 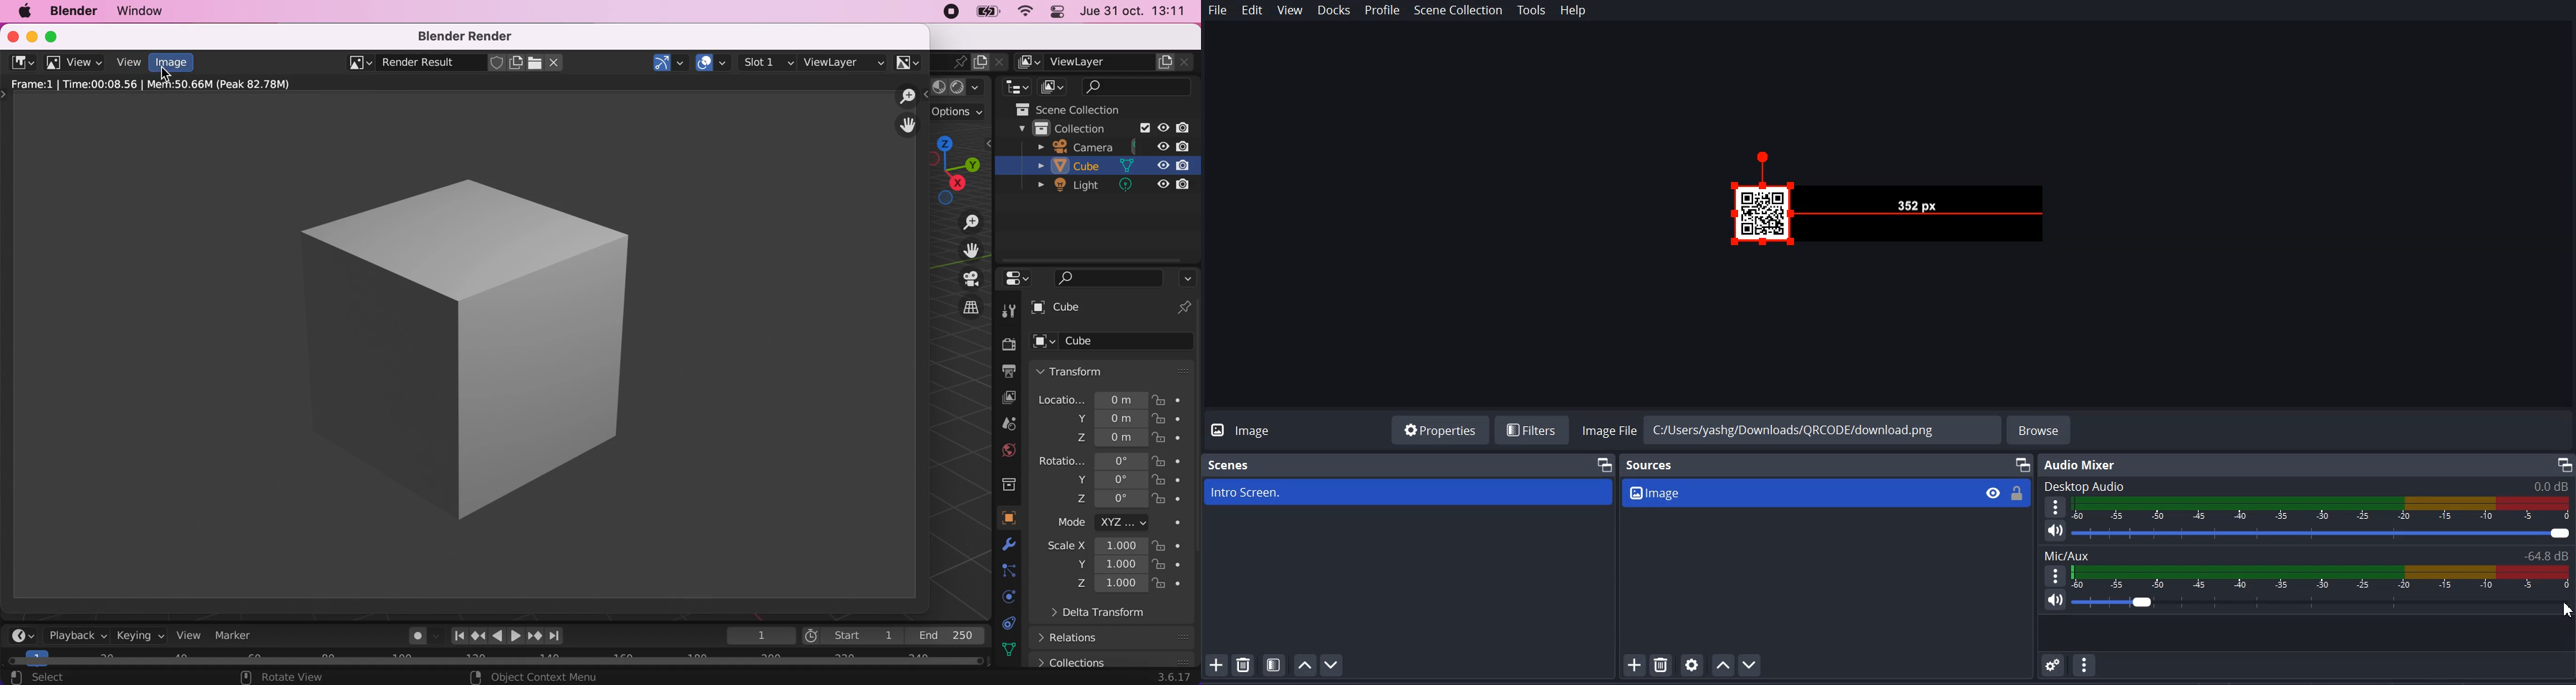 I want to click on Move scene Down, so click(x=1332, y=664).